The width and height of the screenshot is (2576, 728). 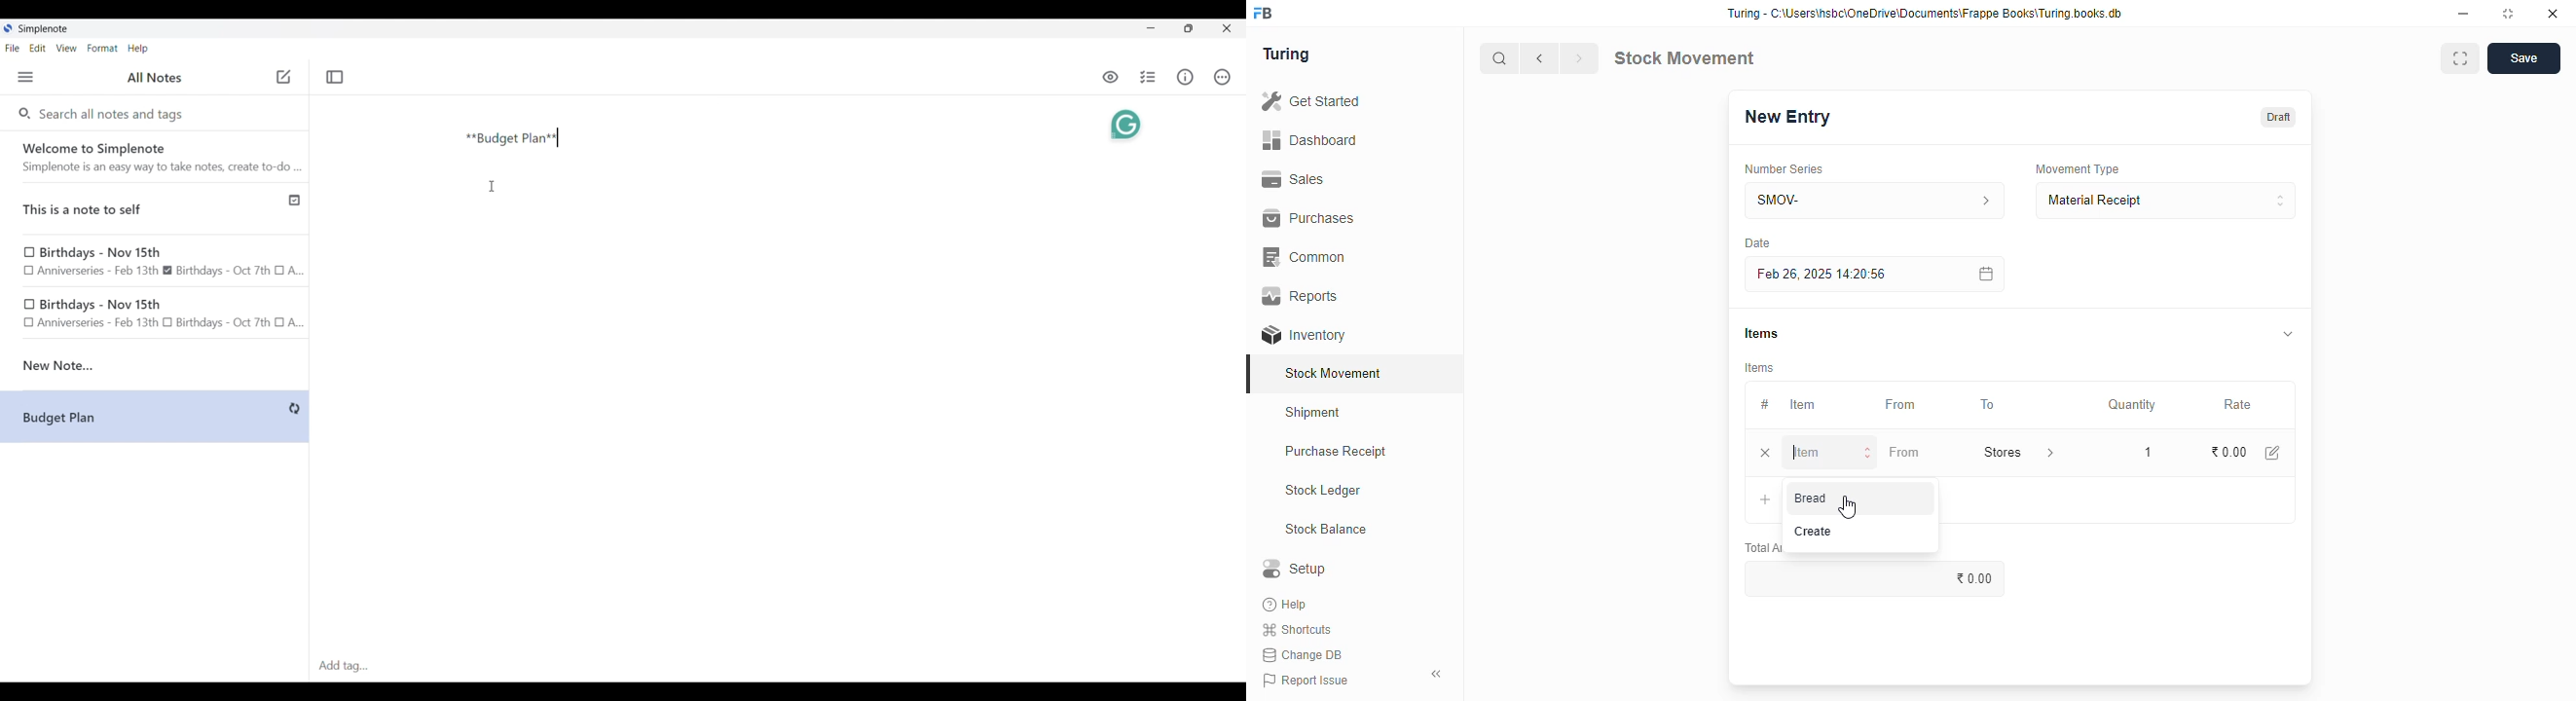 What do you see at coordinates (1761, 333) in the screenshot?
I see `items` at bounding box center [1761, 333].